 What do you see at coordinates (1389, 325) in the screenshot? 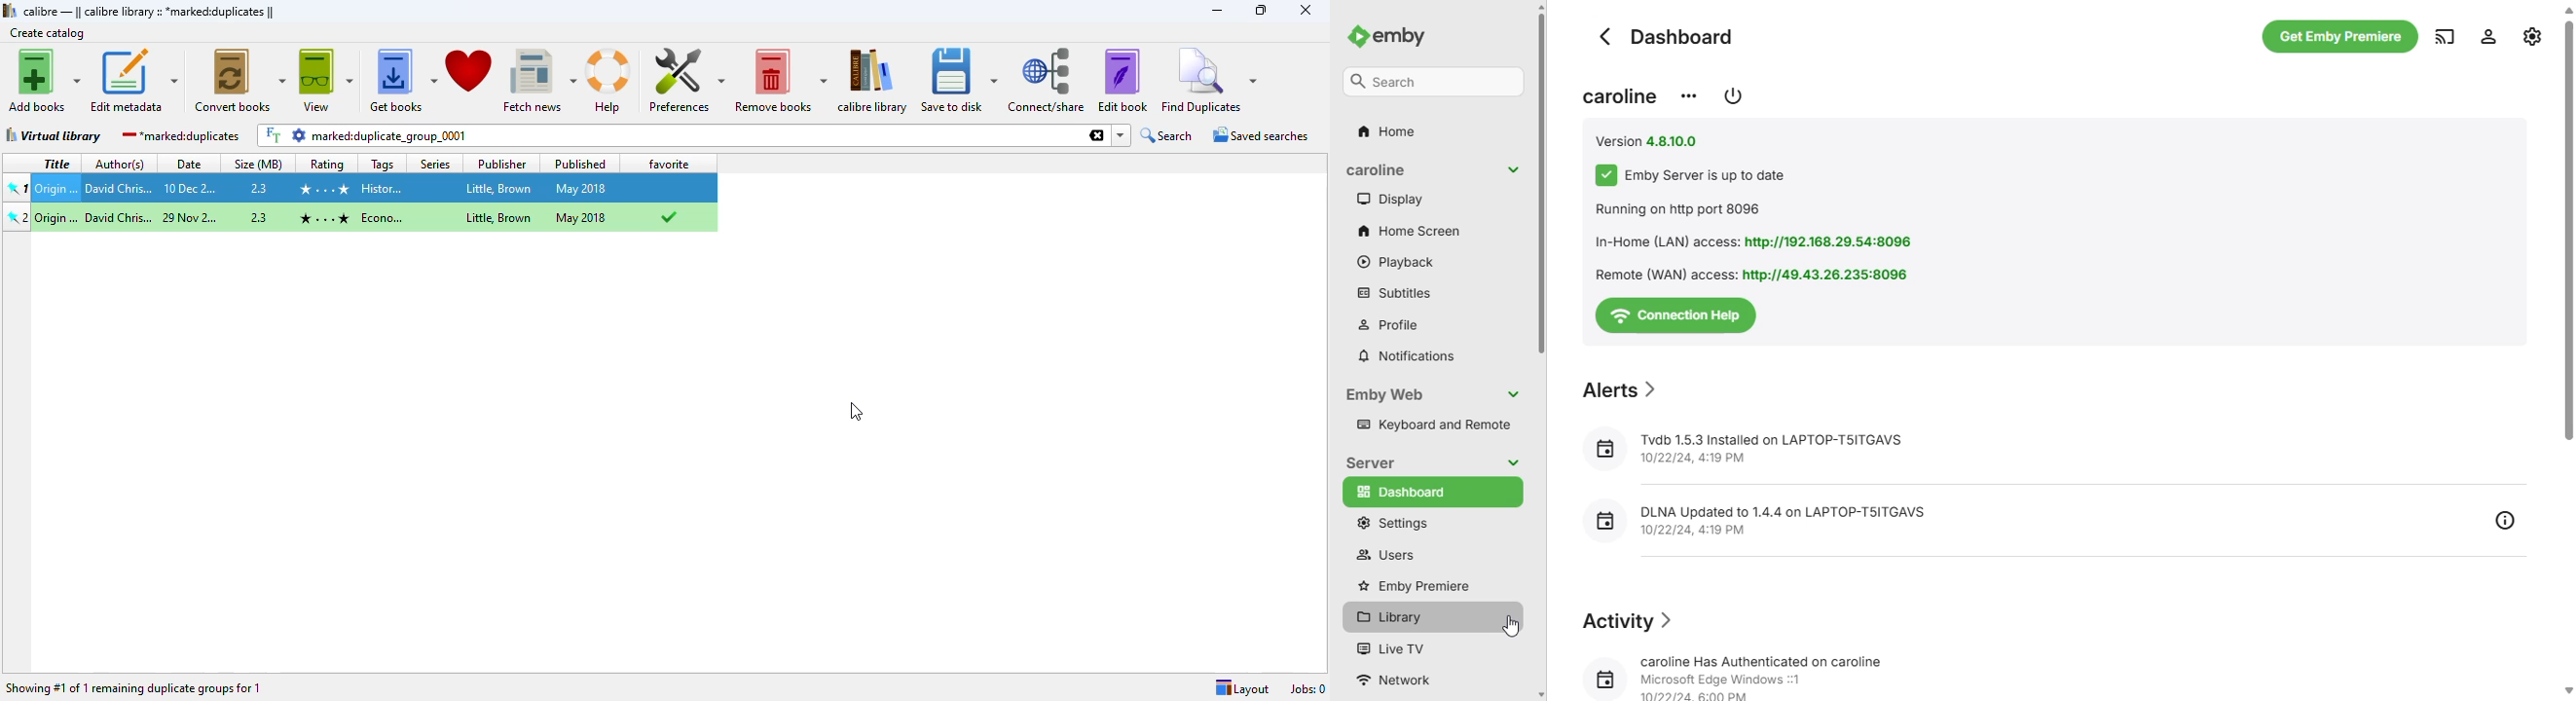
I see `profile` at bounding box center [1389, 325].